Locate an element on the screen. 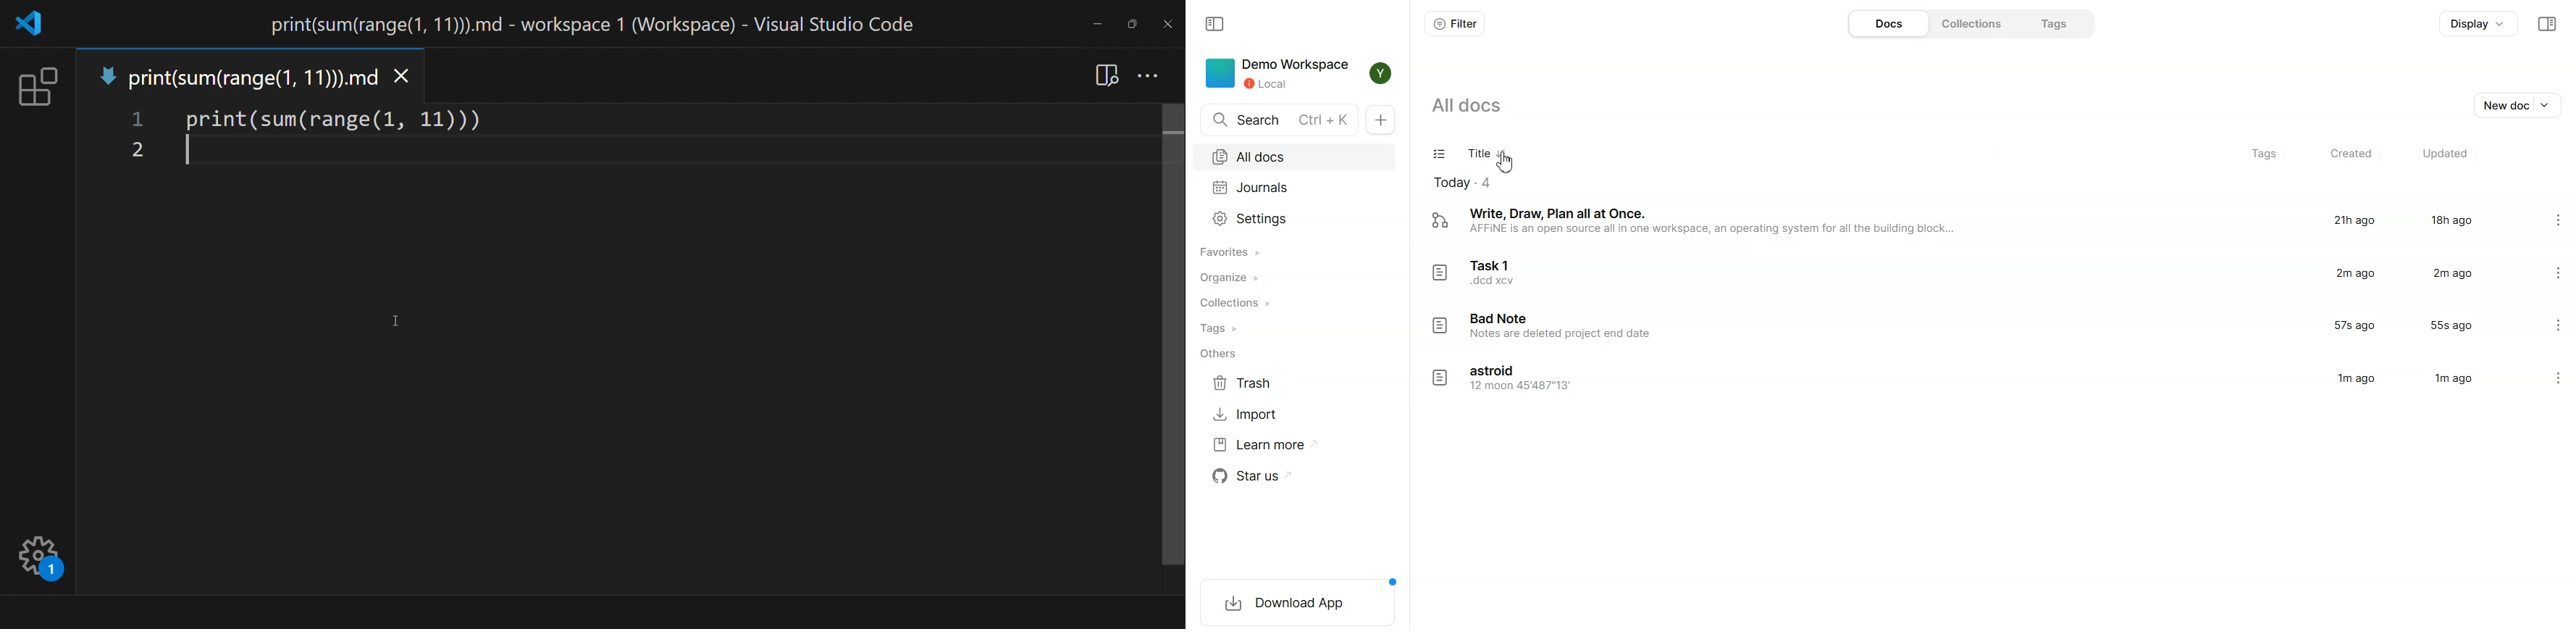 The width and height of the screenshot is (2576, 644). Tags is located at coordinates (2057, 22).